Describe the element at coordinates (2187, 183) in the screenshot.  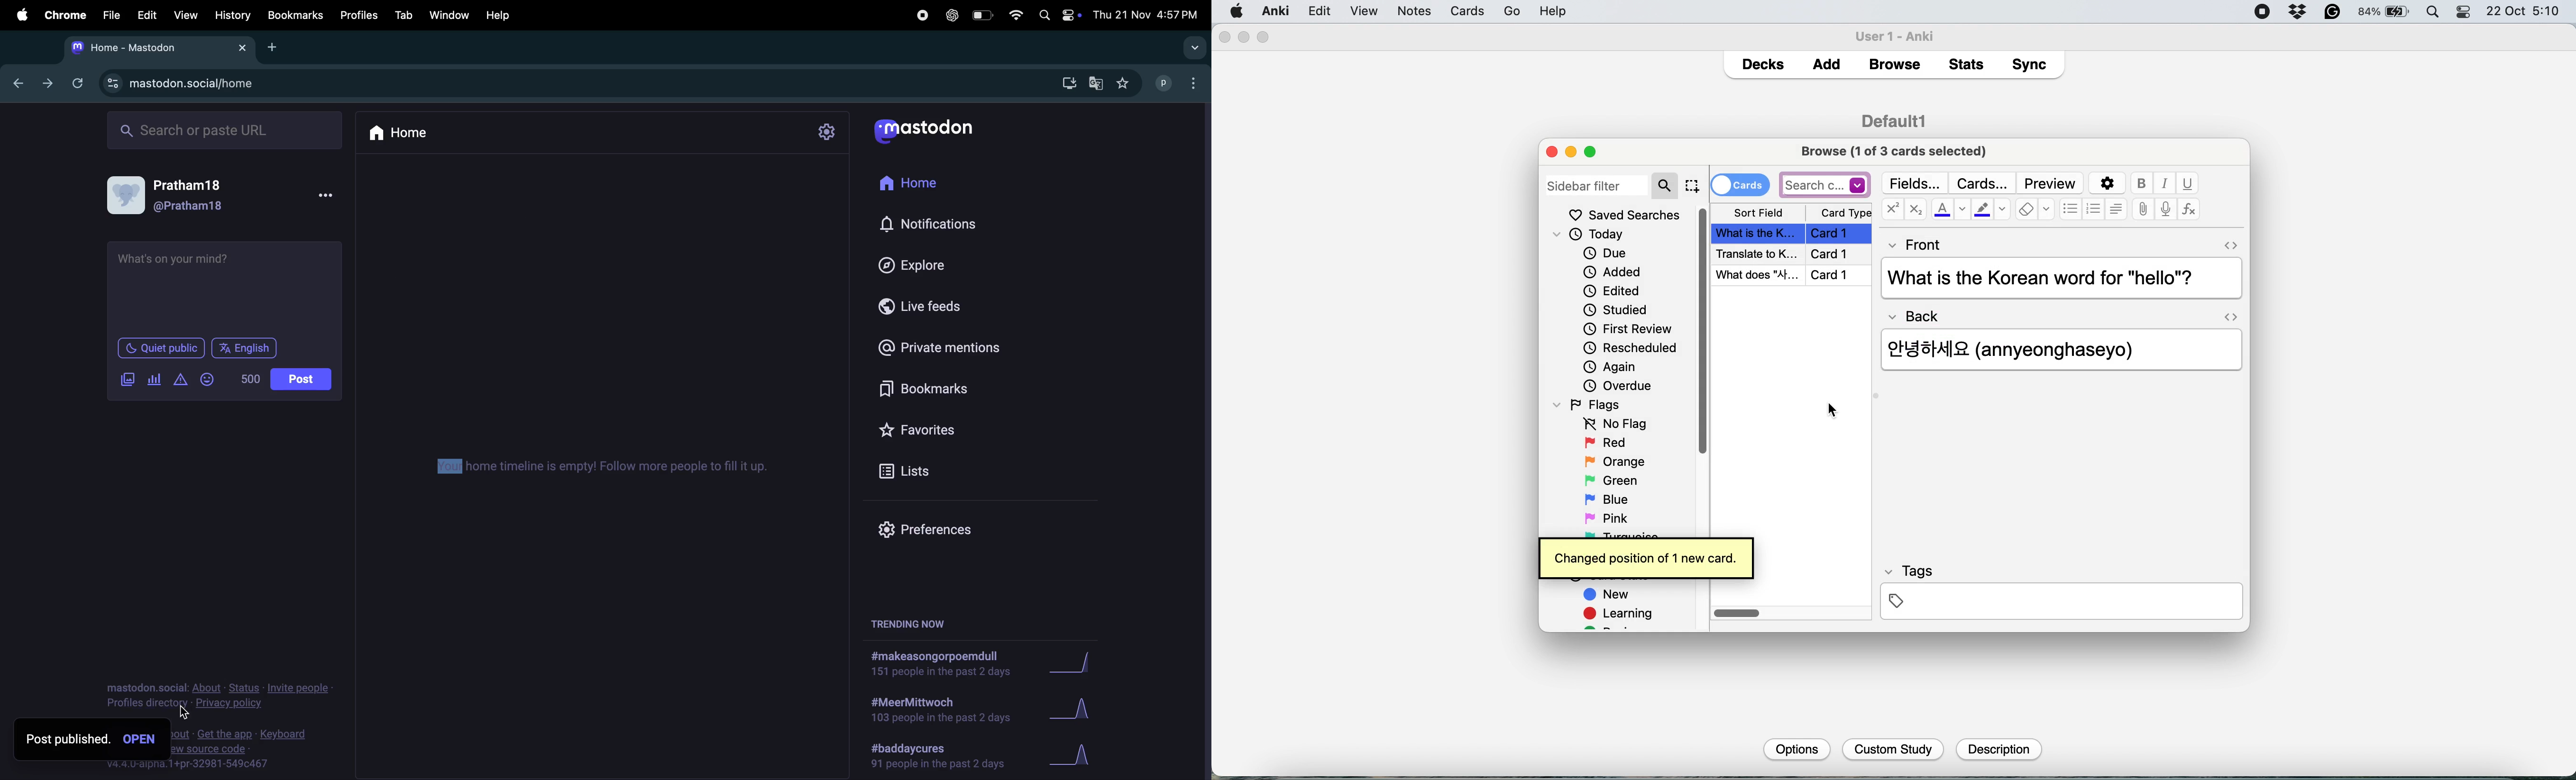
I see `underline` at that location.